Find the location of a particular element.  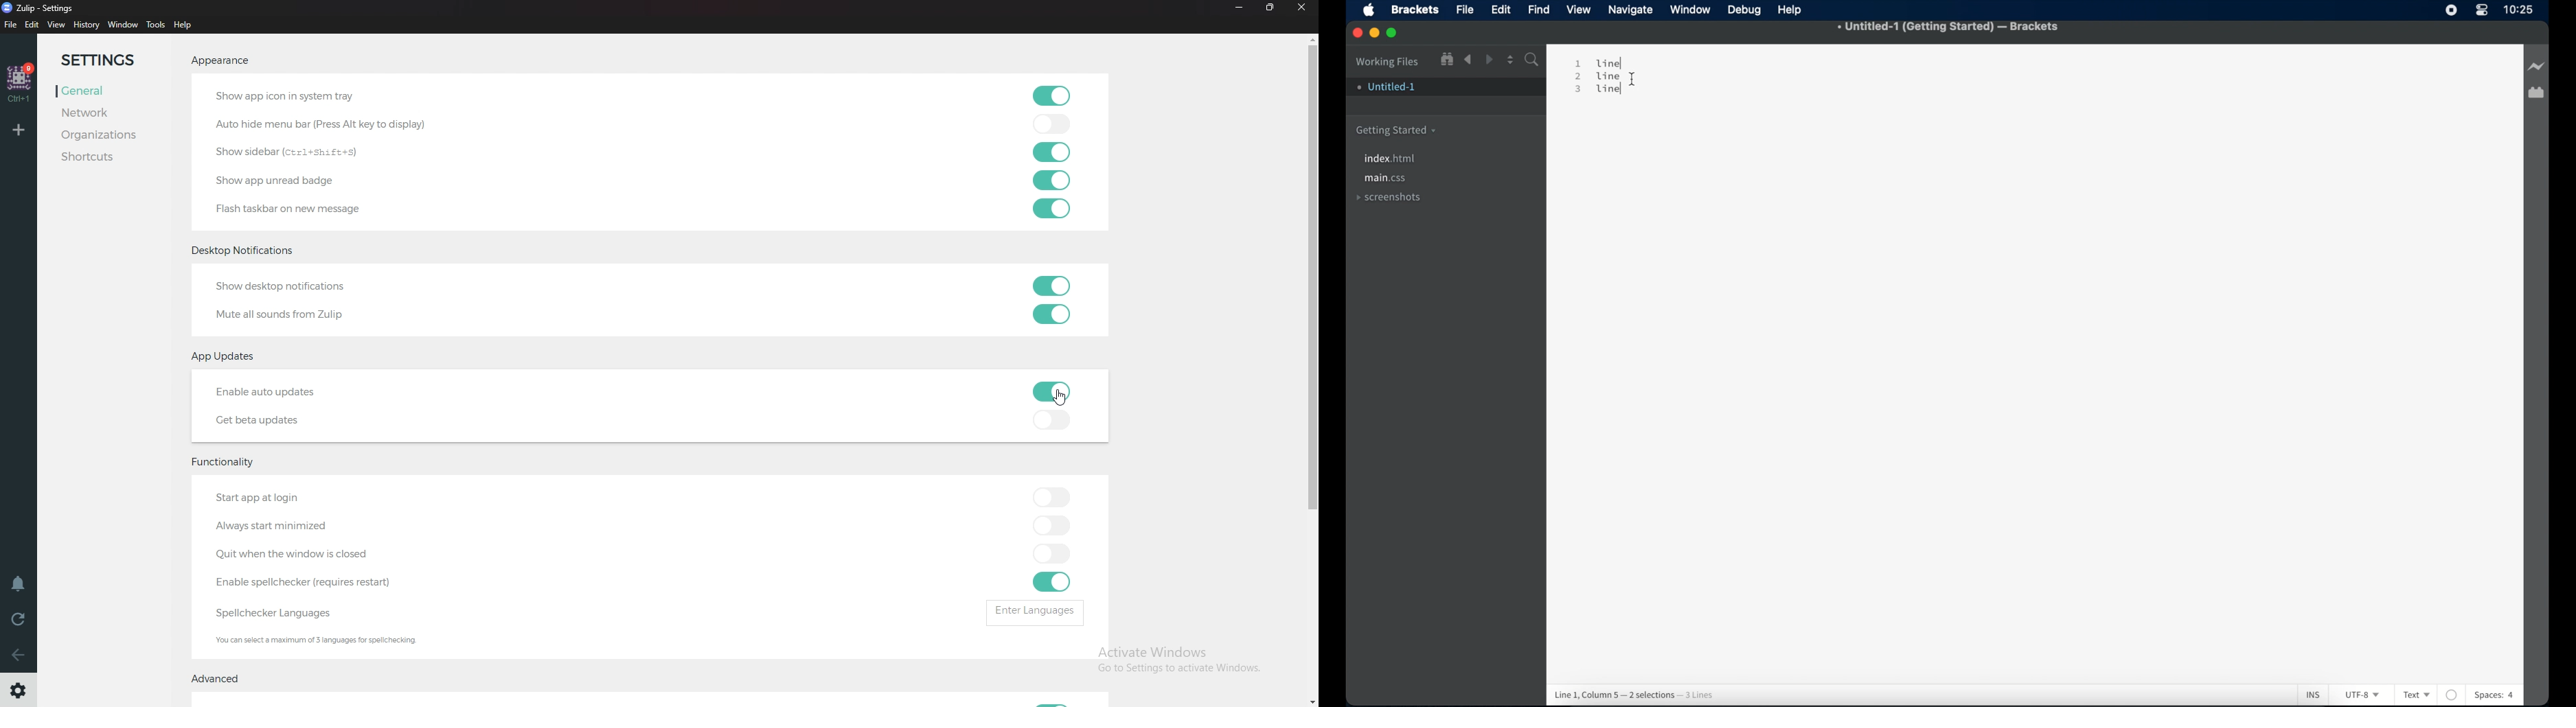

History is located at coordinates (87, 26).